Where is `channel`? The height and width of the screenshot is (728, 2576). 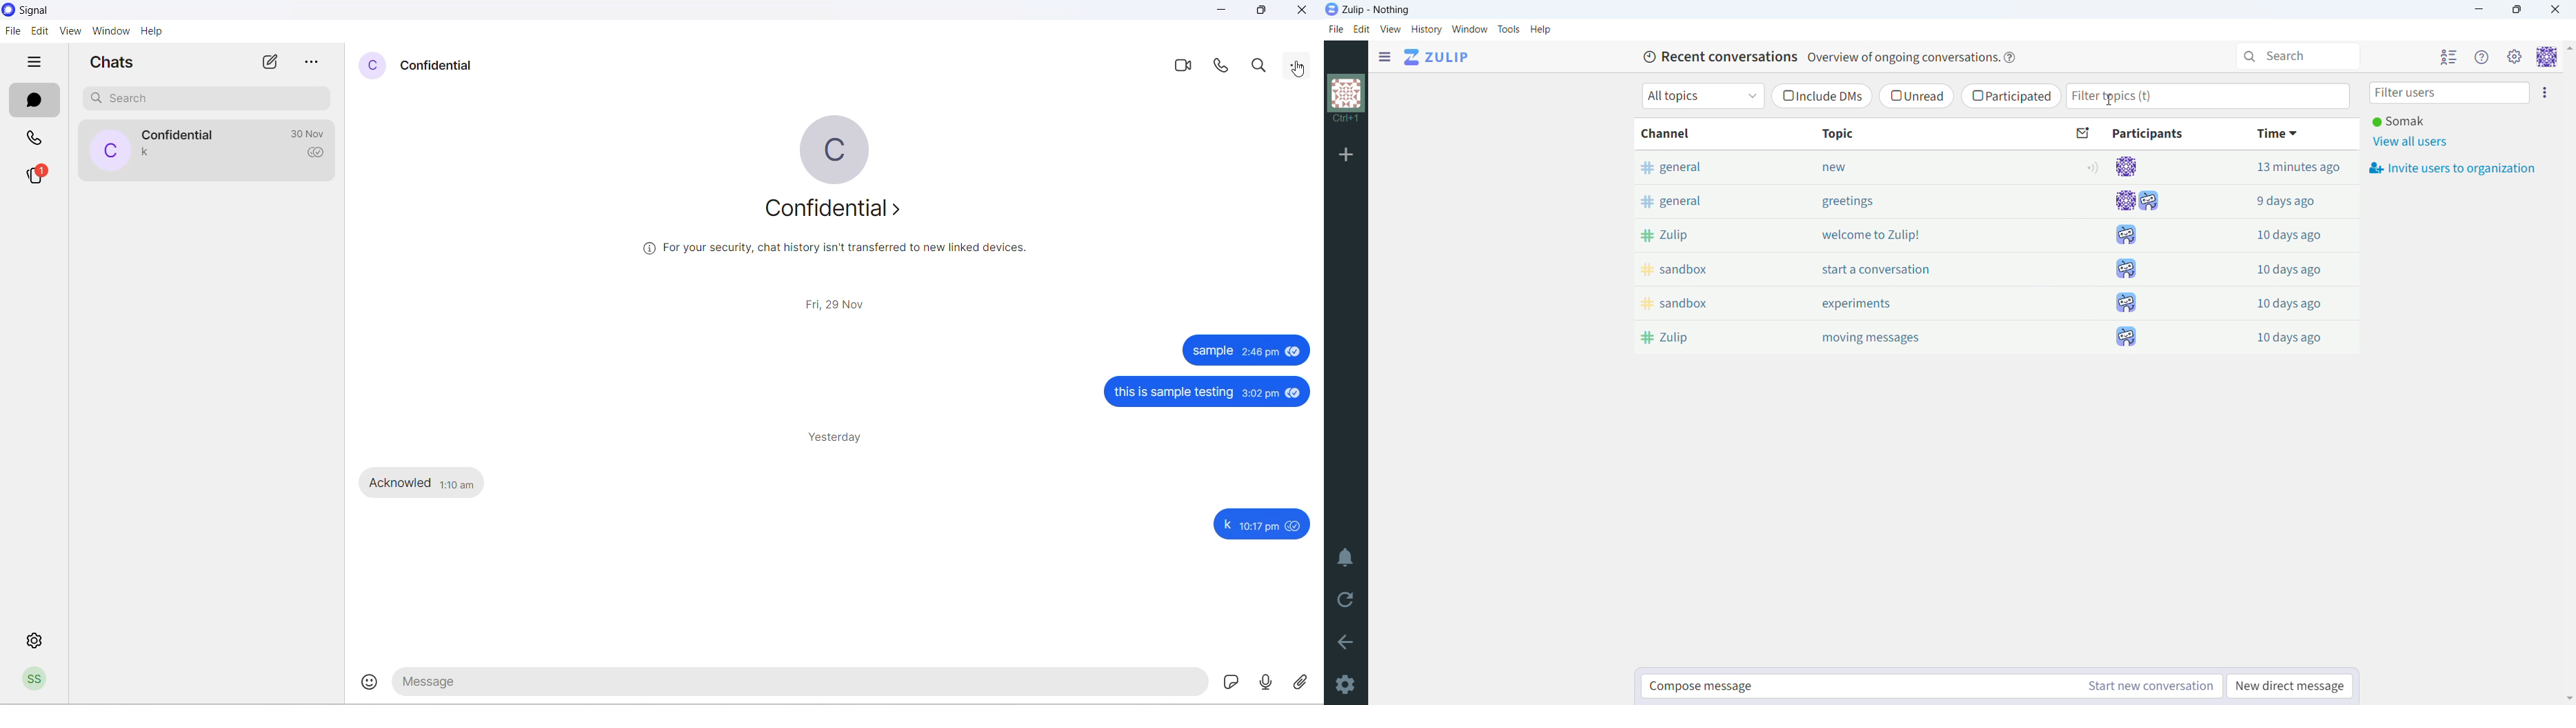
channel is located at coordinates (1701, 133).